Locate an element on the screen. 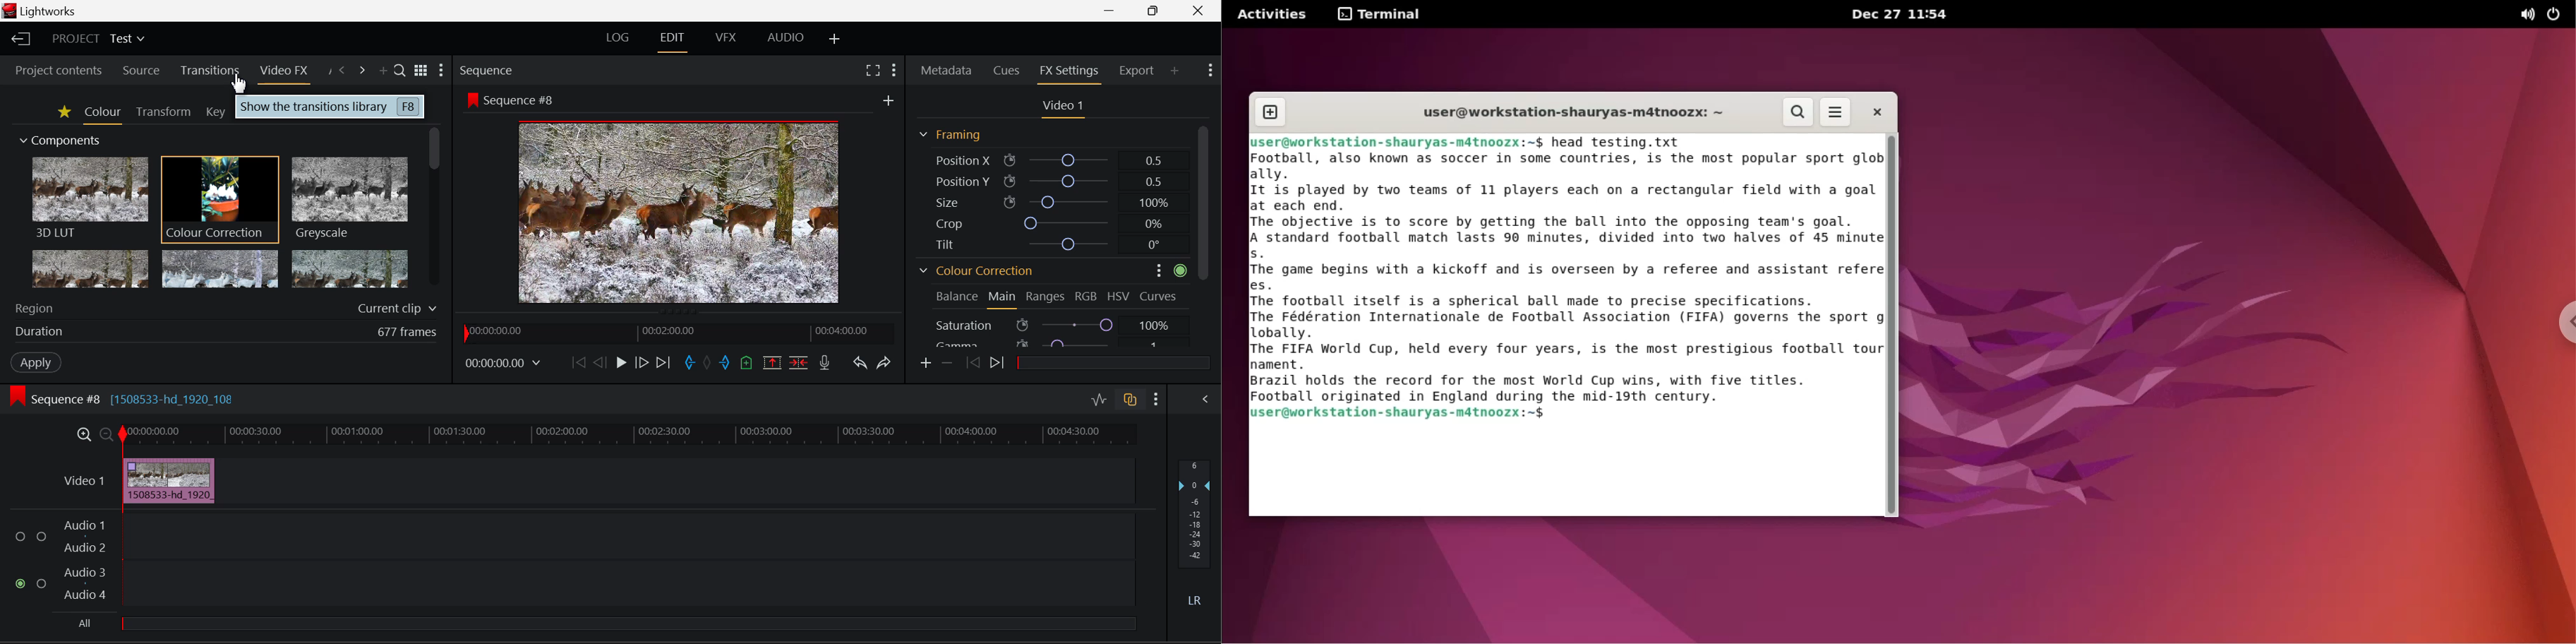  Timeline Zoom In is located at coordinates (83, 436).